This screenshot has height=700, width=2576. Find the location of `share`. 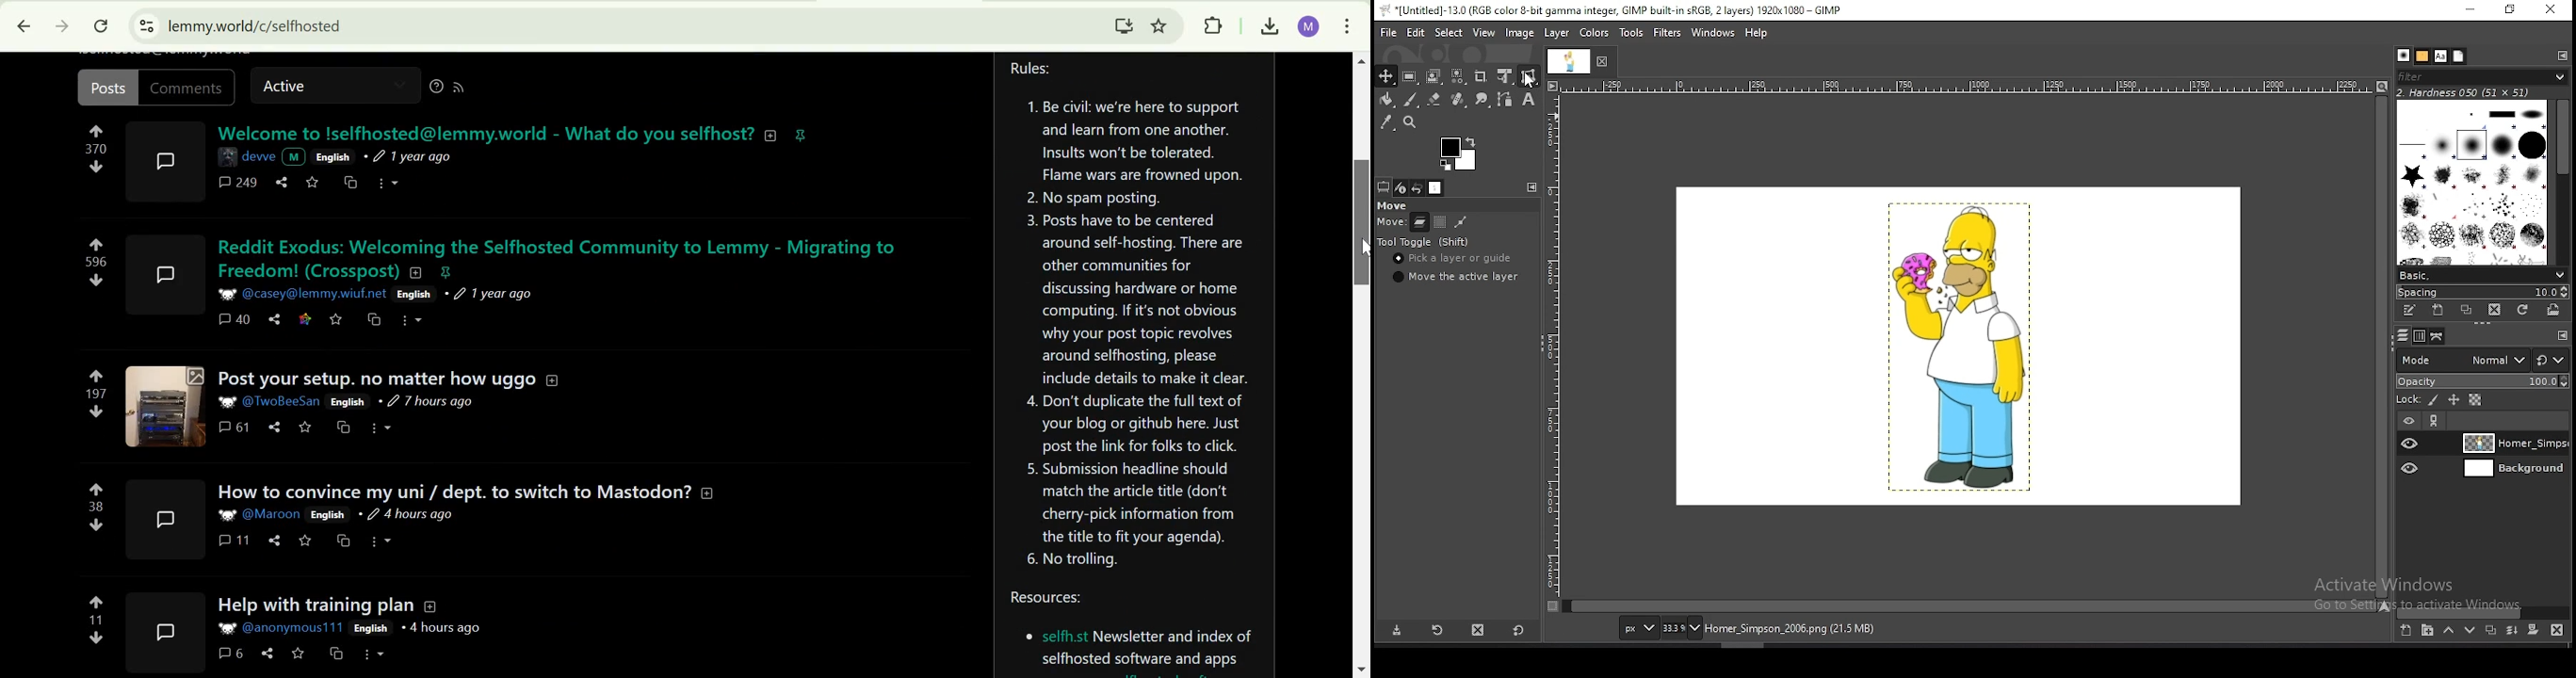

share is located at coordinates (267, 653).